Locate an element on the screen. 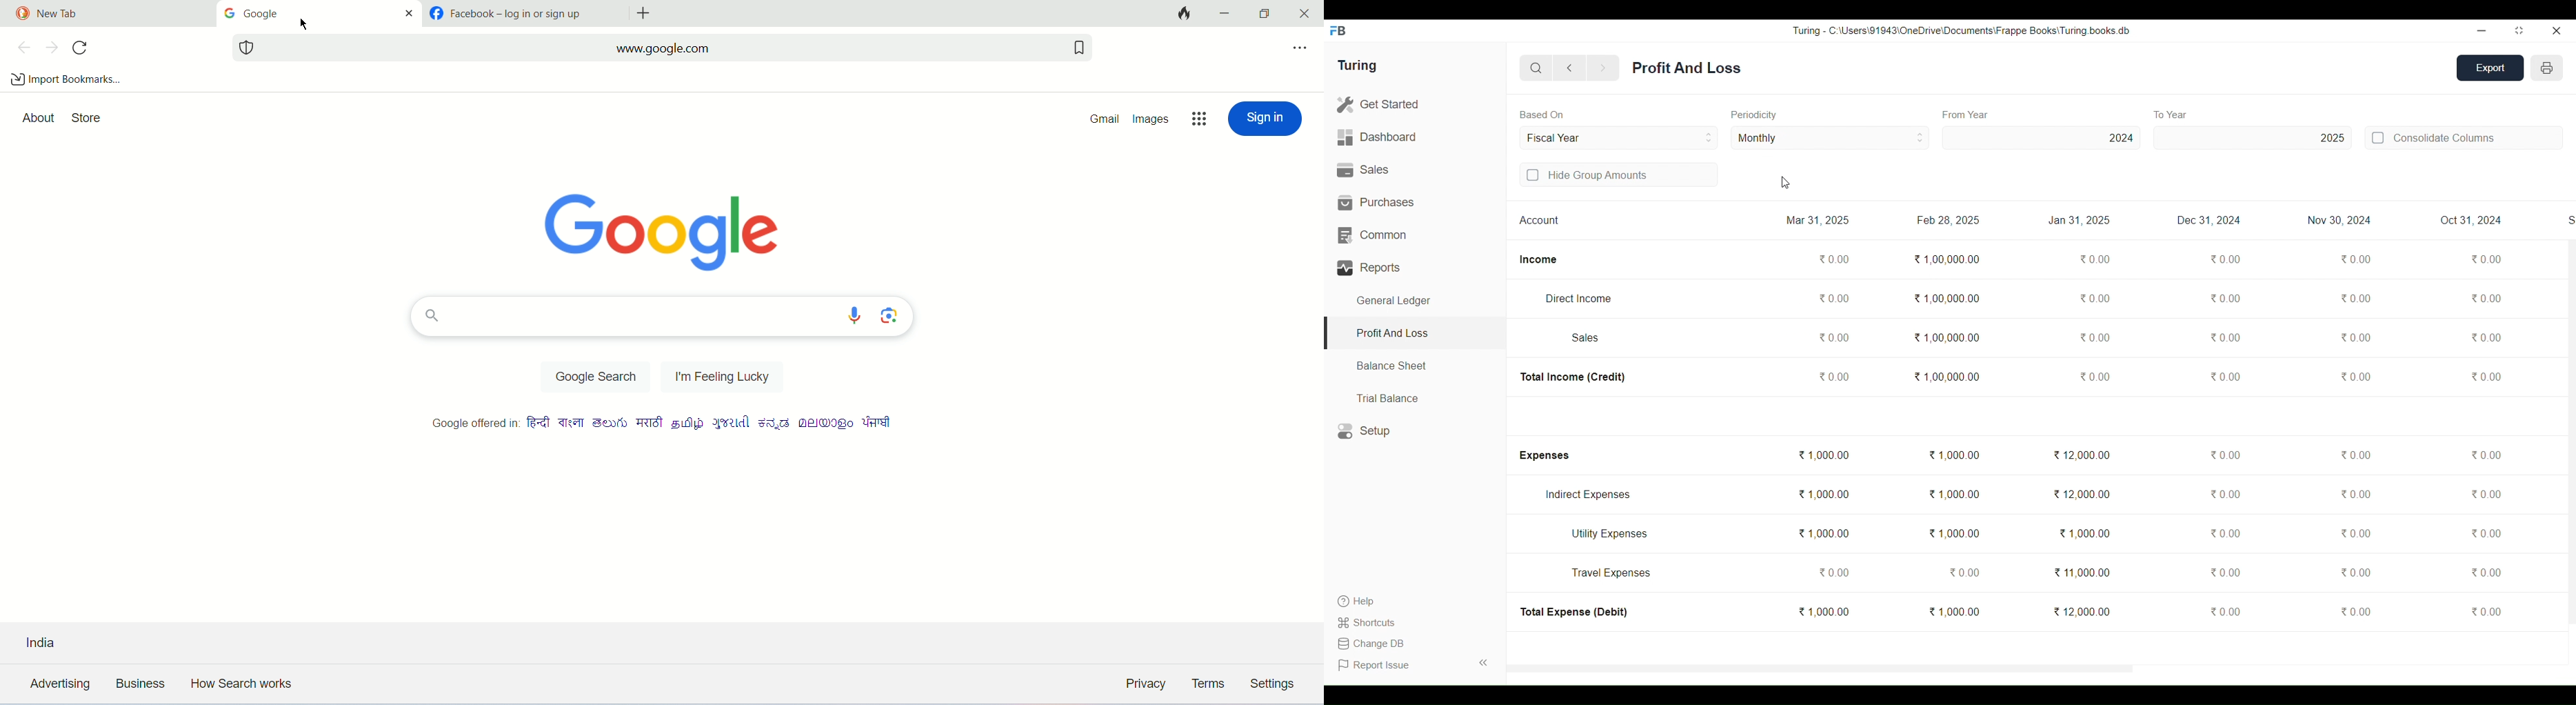  Next is located at coordinates (1603, 69).